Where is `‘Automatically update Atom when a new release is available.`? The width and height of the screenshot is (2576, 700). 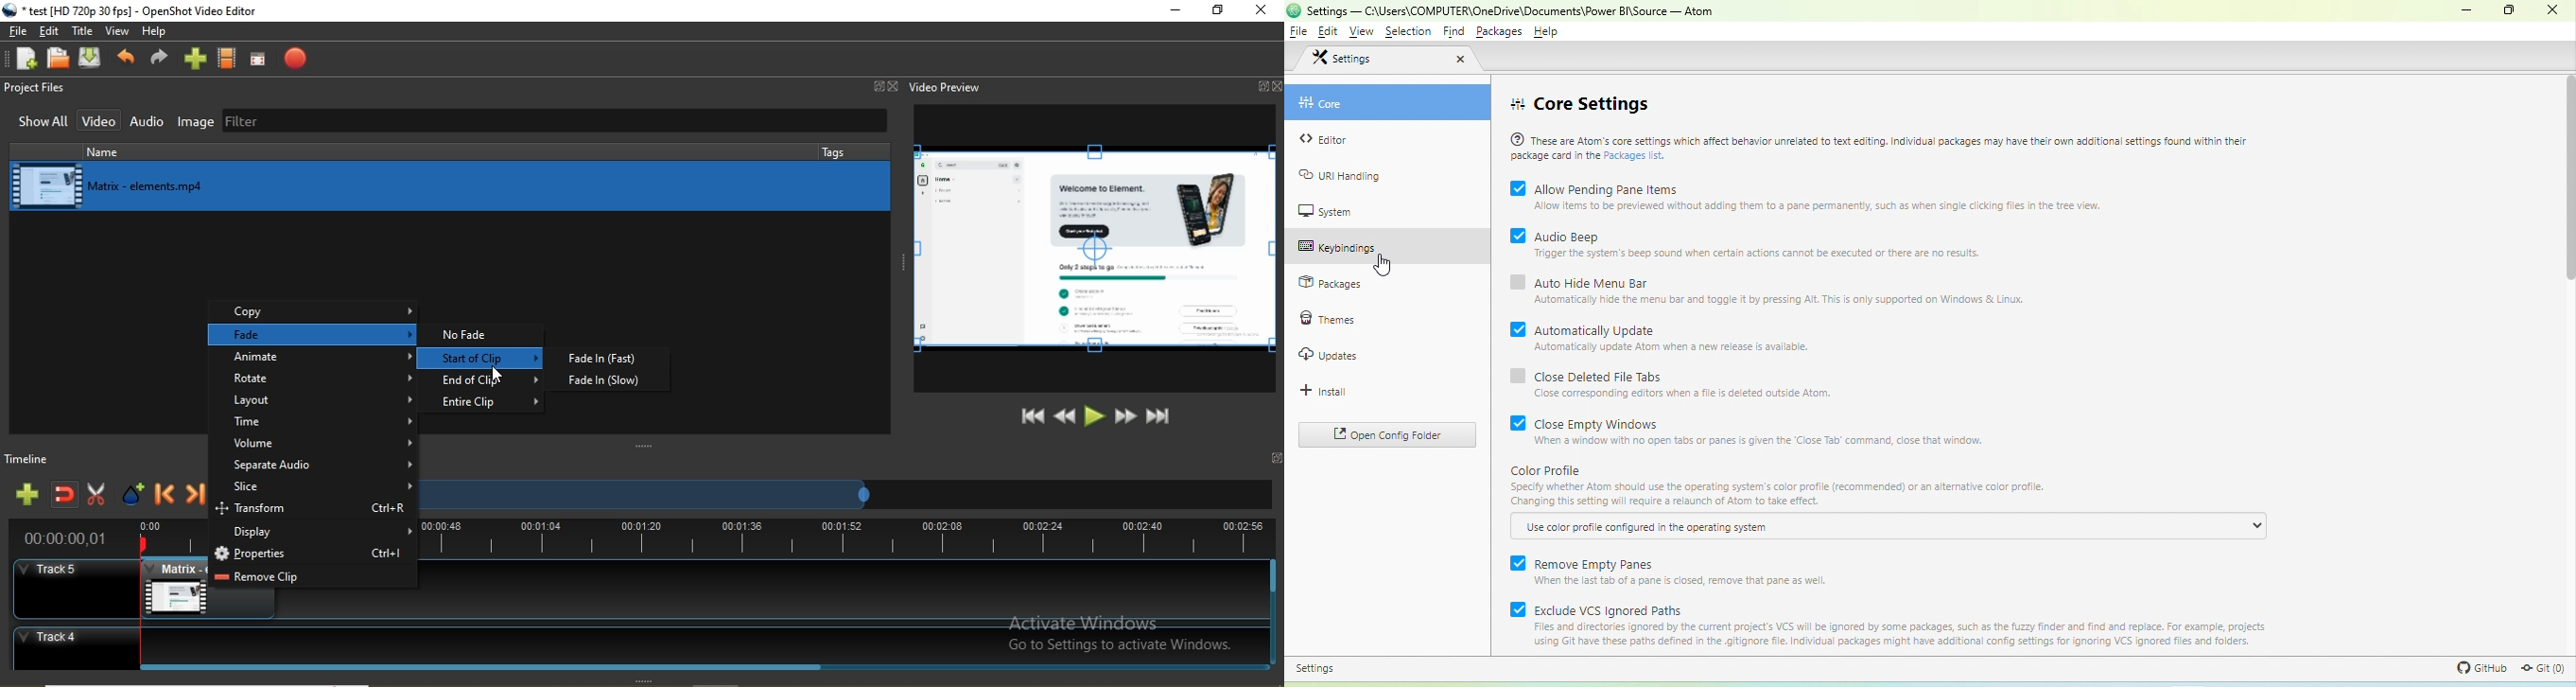
‘Automatically update Atom when a new release is available. is located at coordinates (1668, 348).